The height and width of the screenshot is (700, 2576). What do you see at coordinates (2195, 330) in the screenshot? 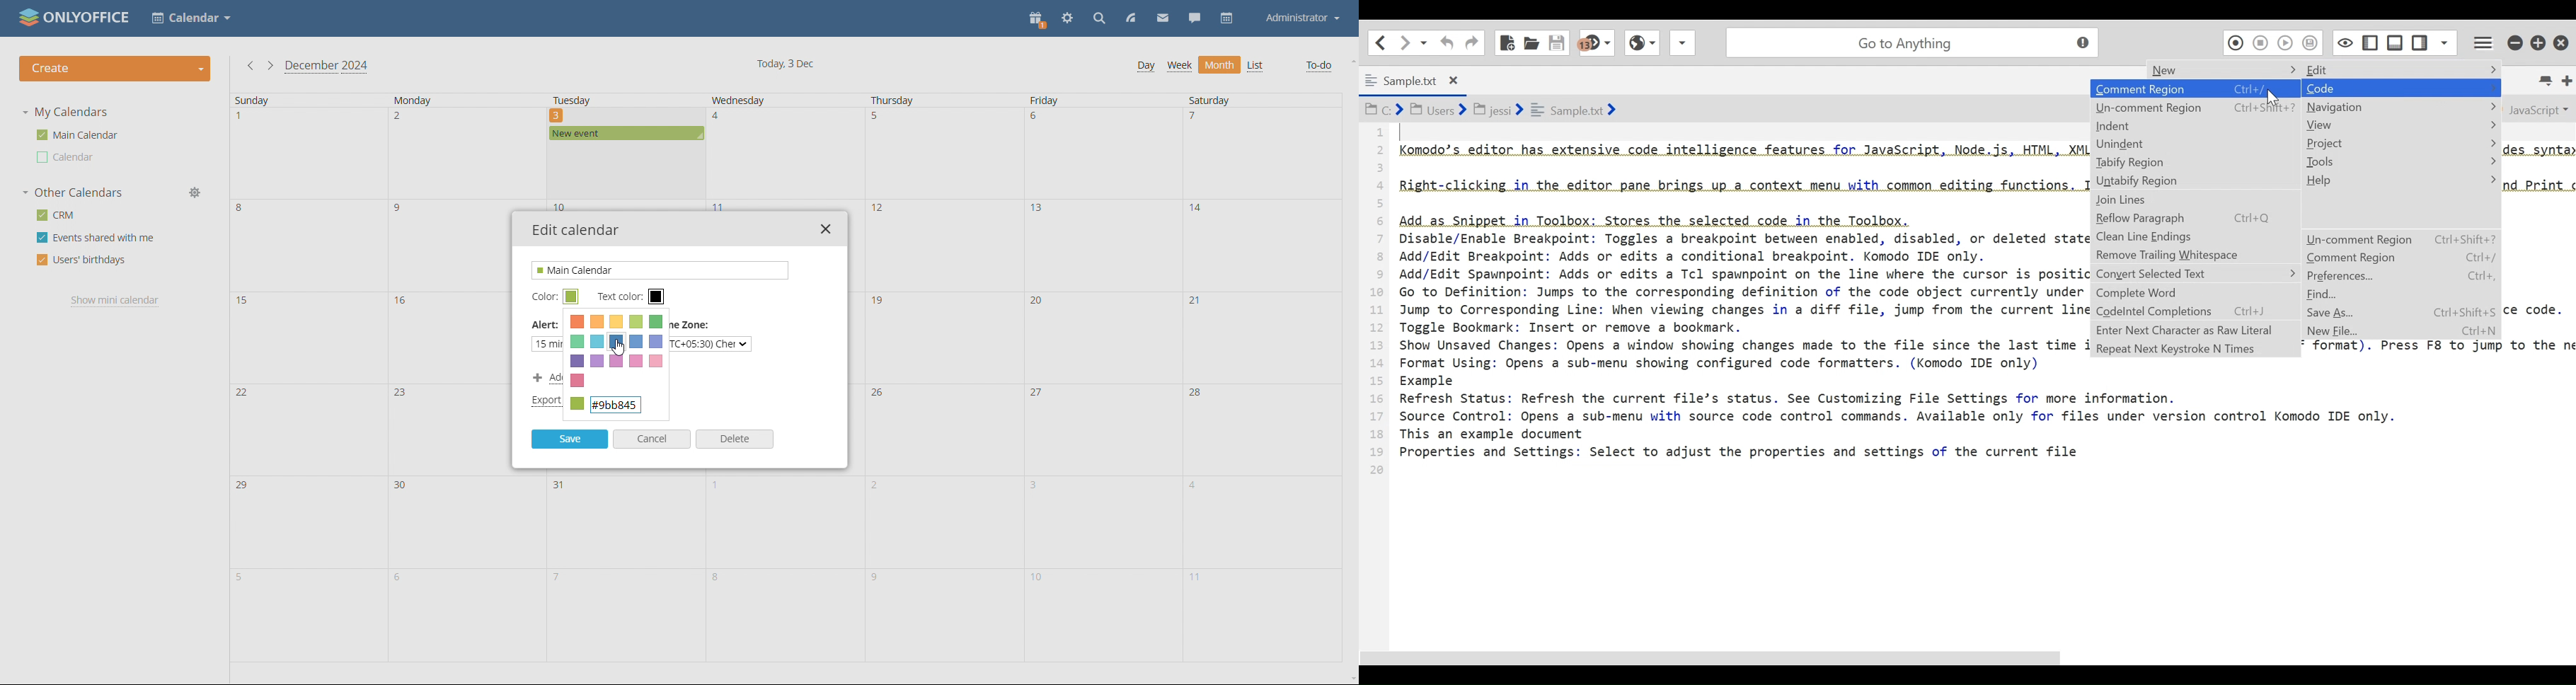
I see `Enter Next Character as Raw Literal` at bounding box center [2195, 330].